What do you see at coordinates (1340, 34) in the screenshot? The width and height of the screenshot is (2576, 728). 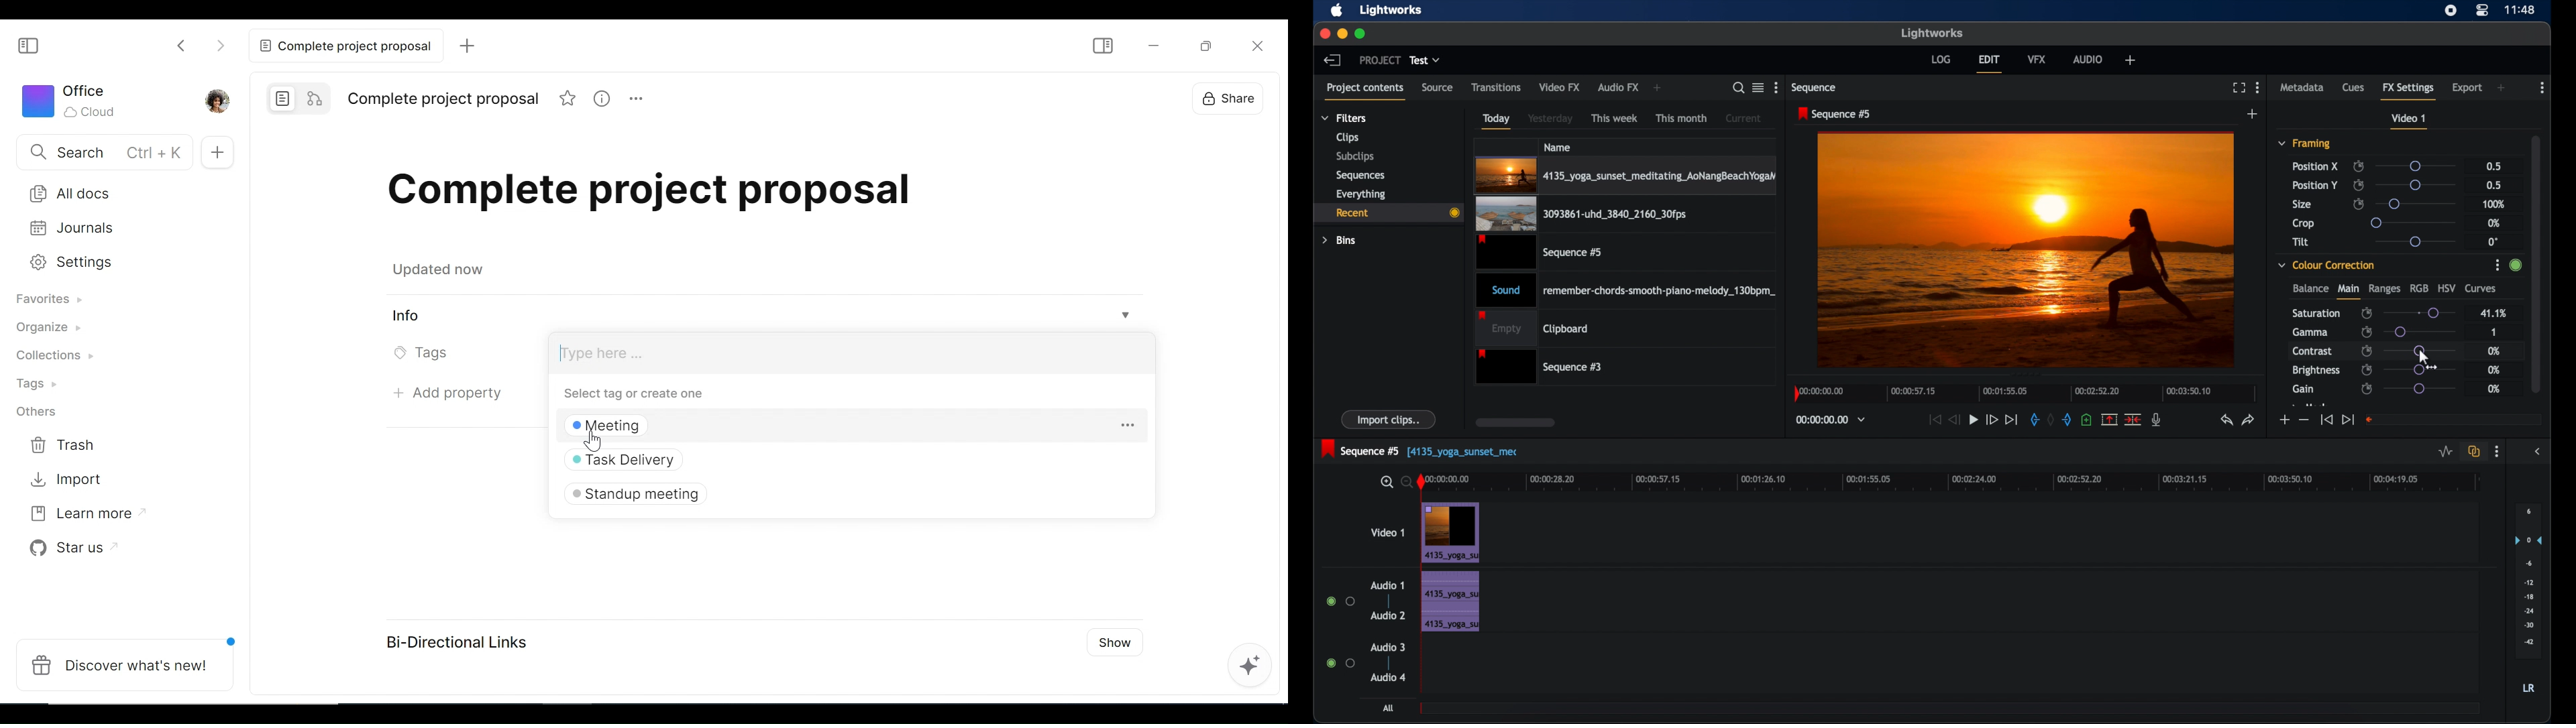 I see `minimize` at bounding box center [1340, 34].